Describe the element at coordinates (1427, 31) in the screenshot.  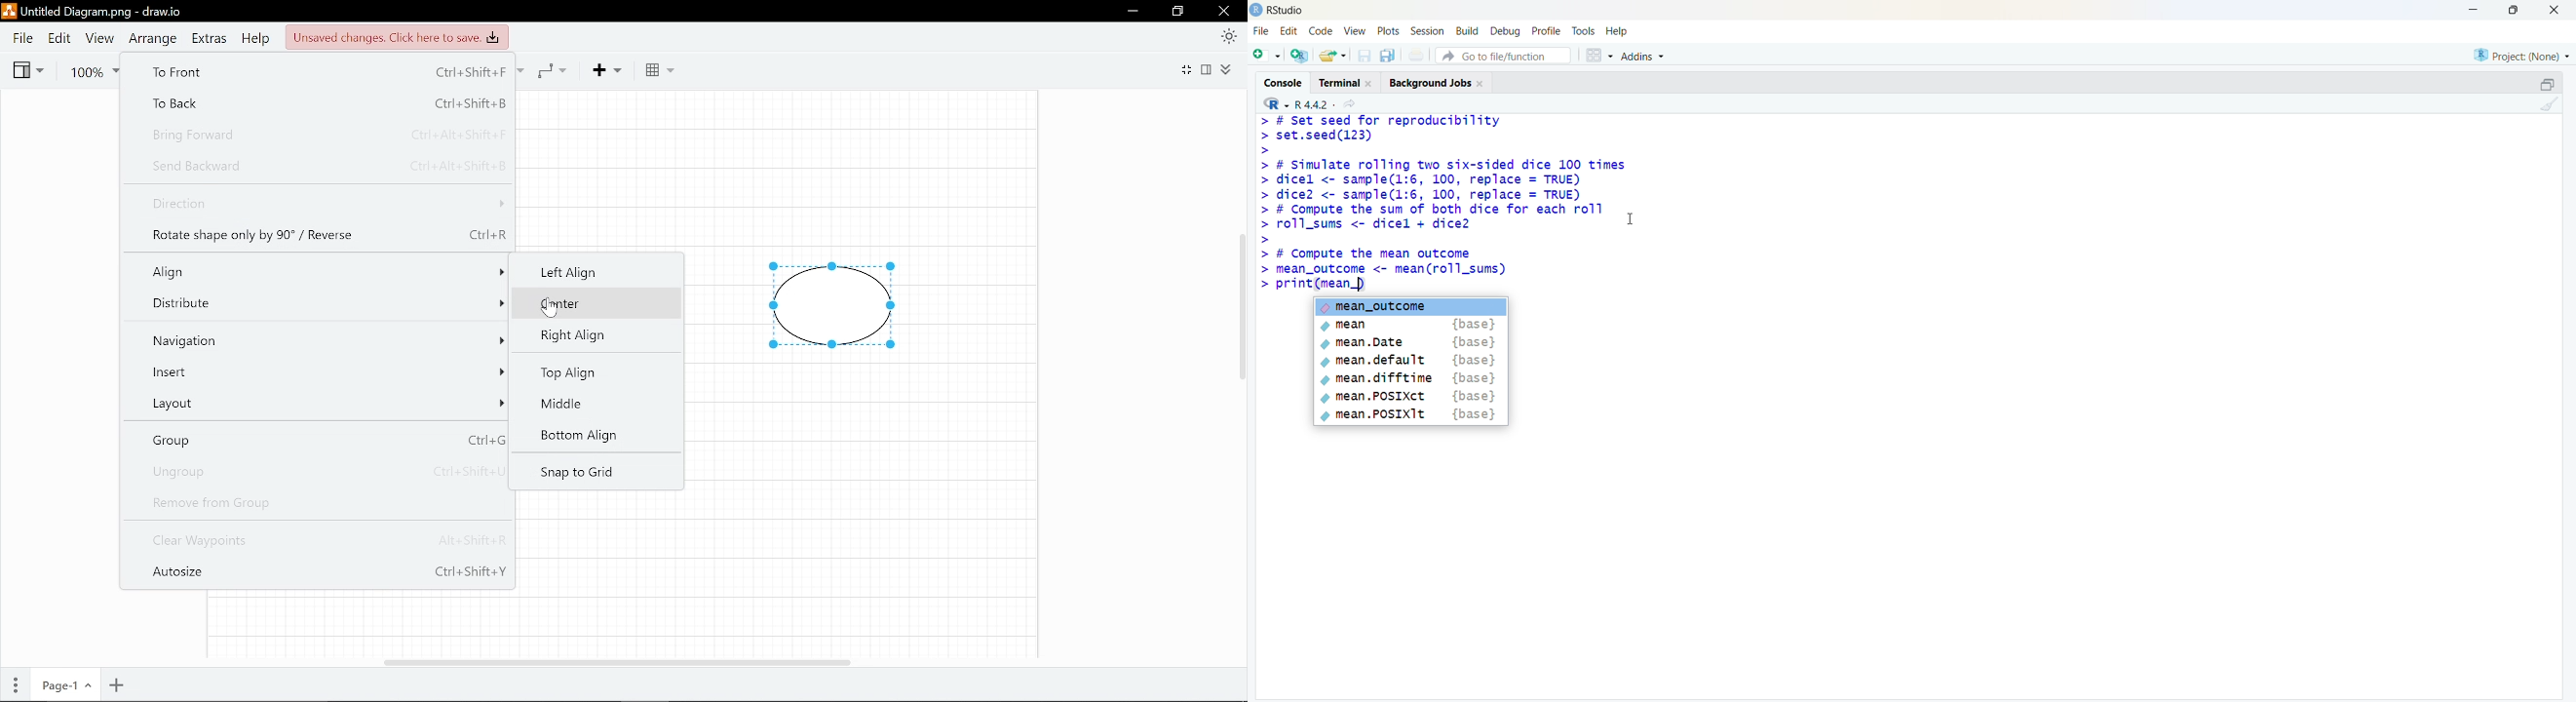
I see `session` at that location.